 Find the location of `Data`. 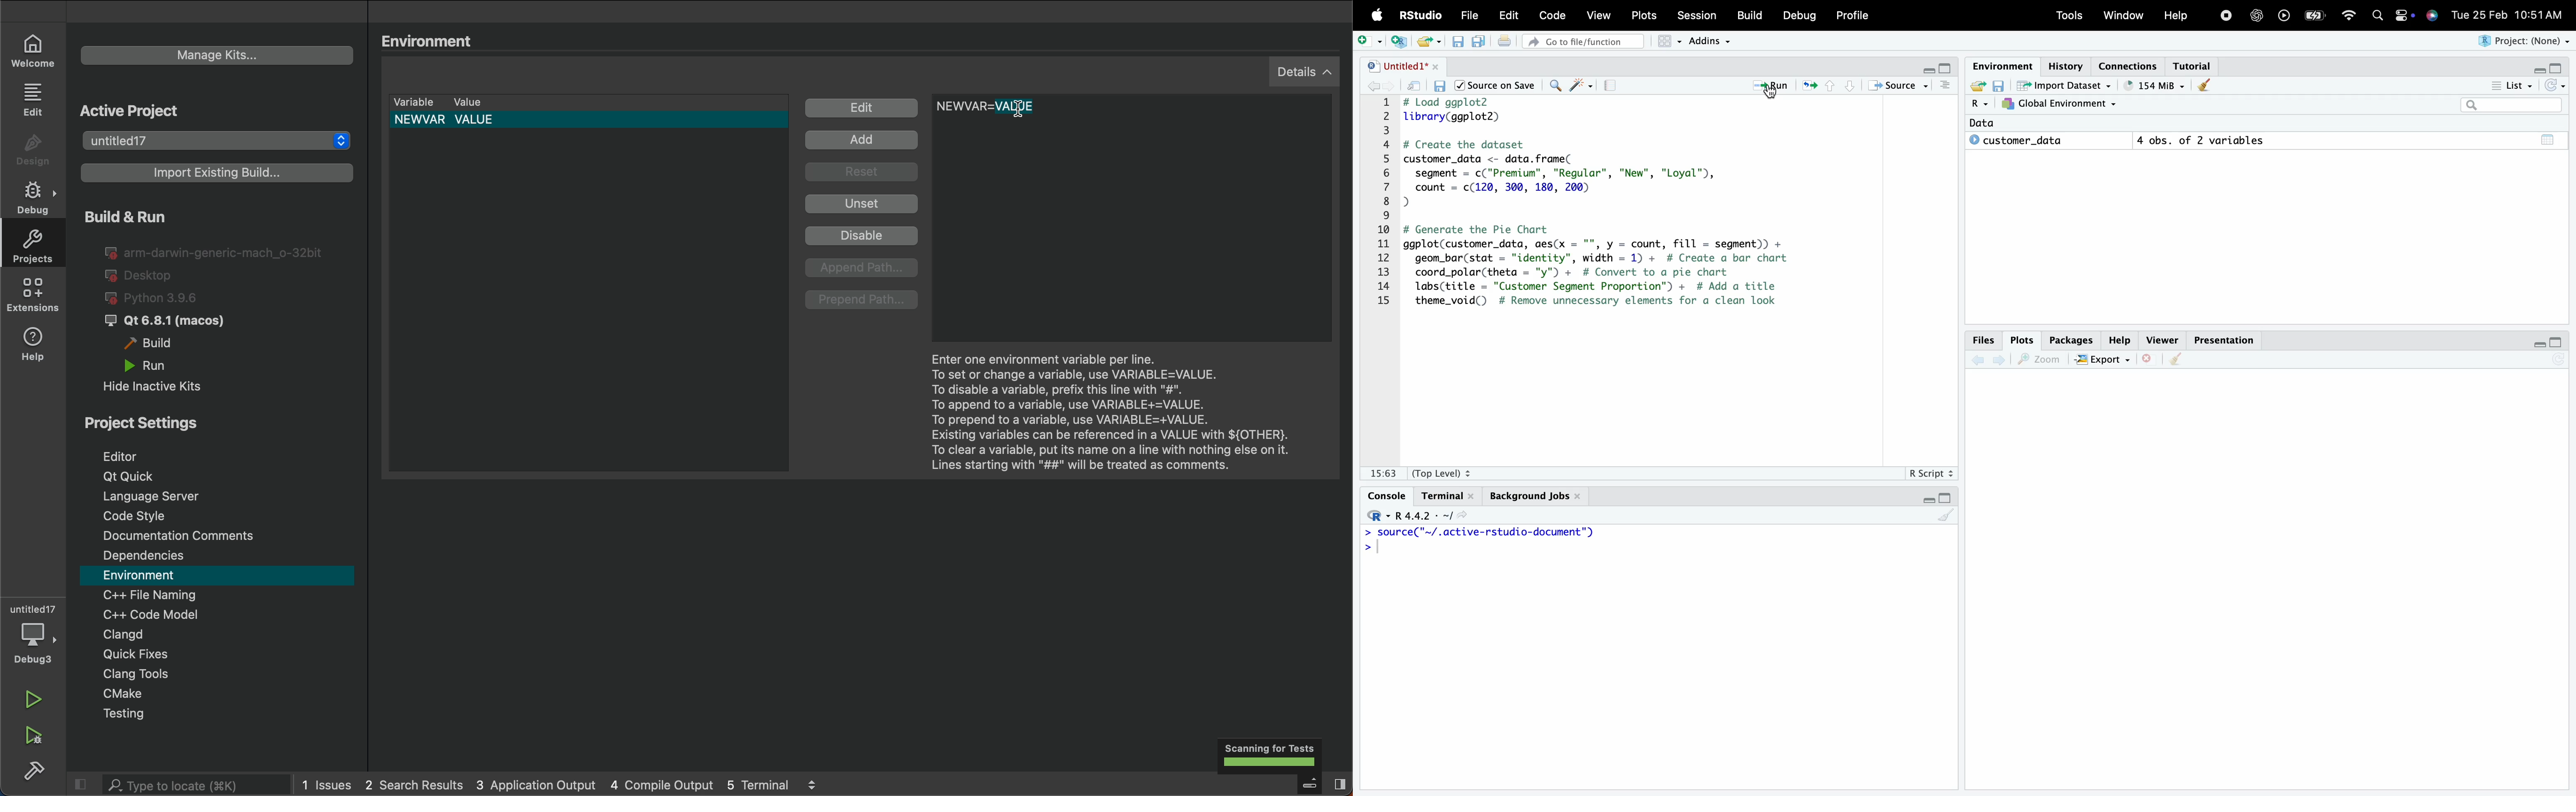

Data is located at coordinates (1977, 123).